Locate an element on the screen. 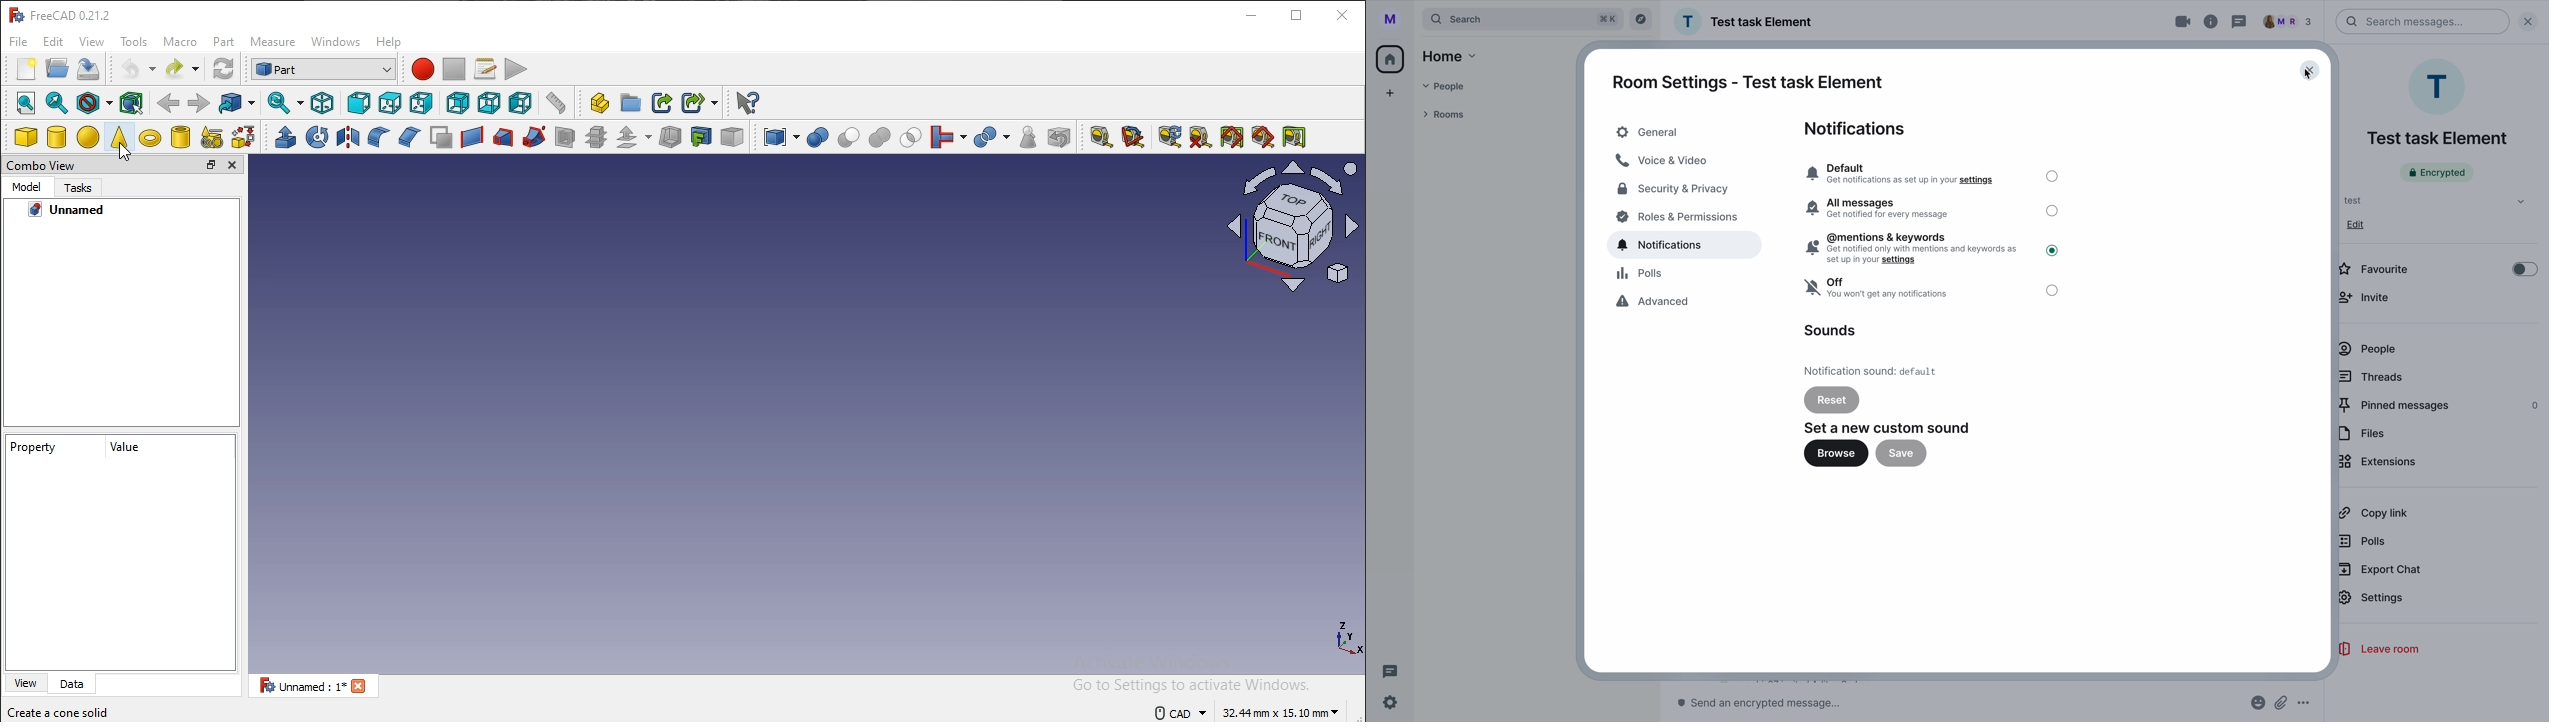 The height and width of the screenshot is (728, 2576). add is located at coordinates (1390, 93).